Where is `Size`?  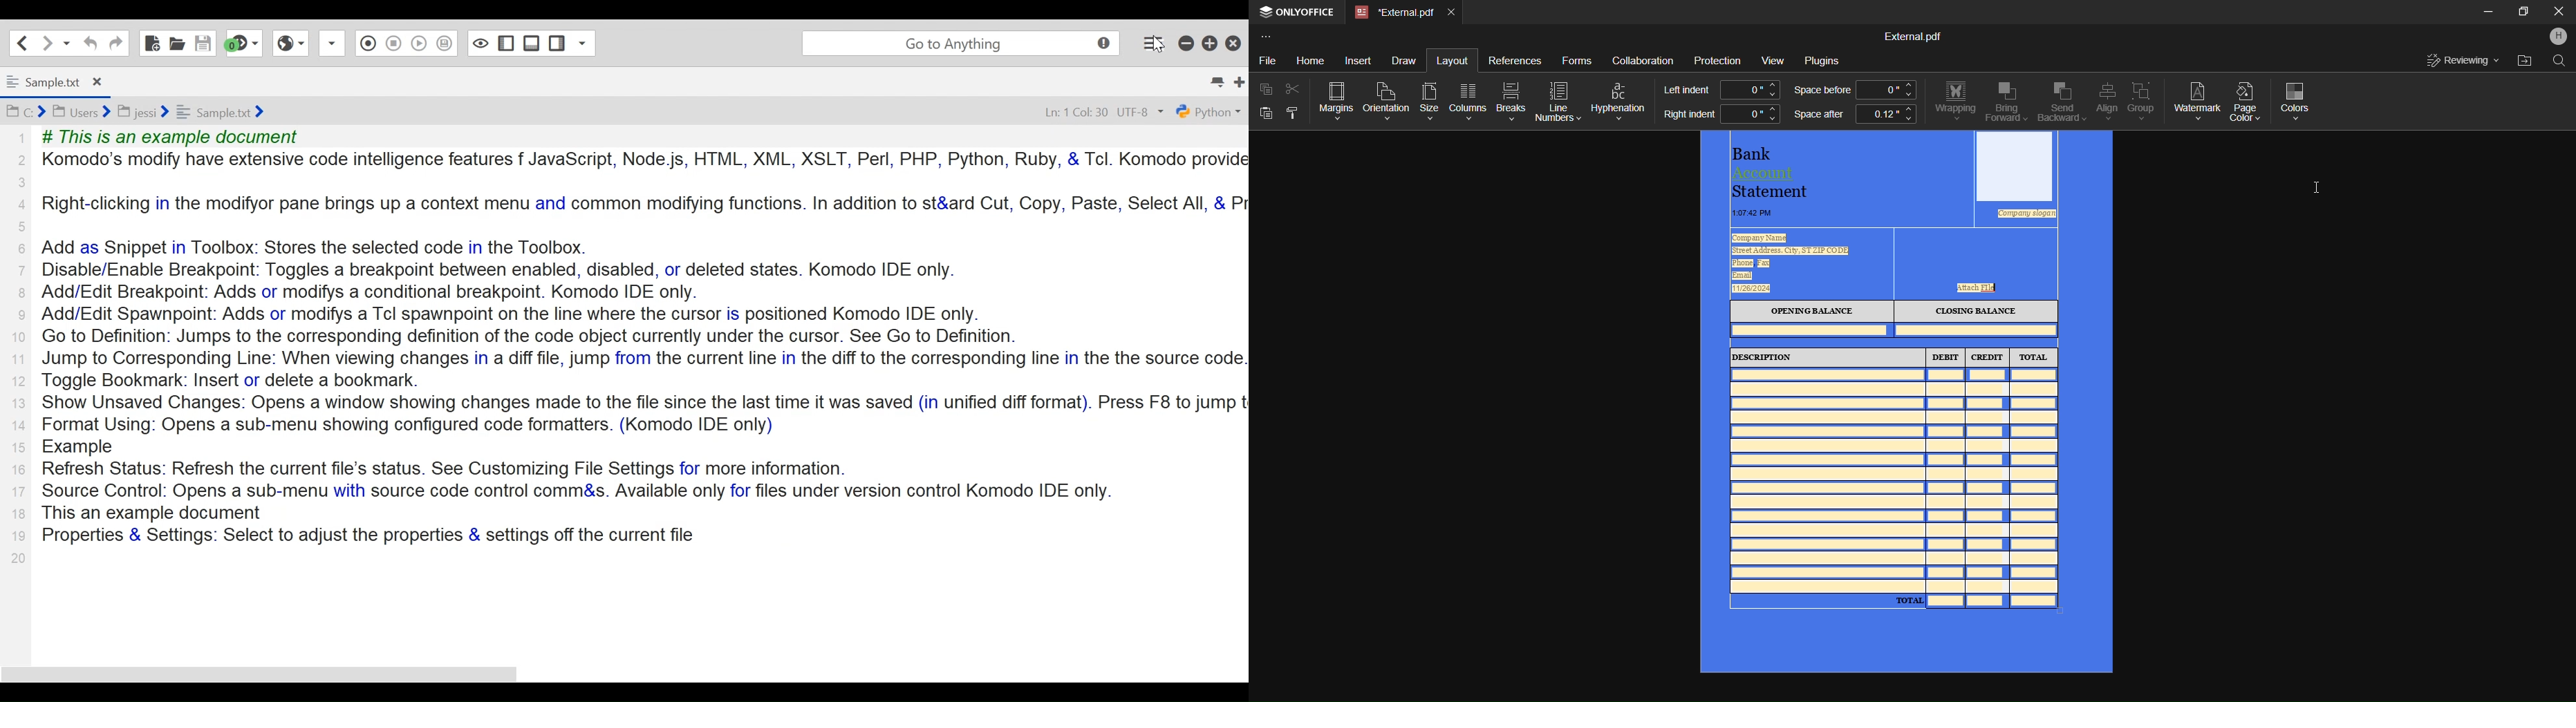
Size is located at coordinates (1428, 99).